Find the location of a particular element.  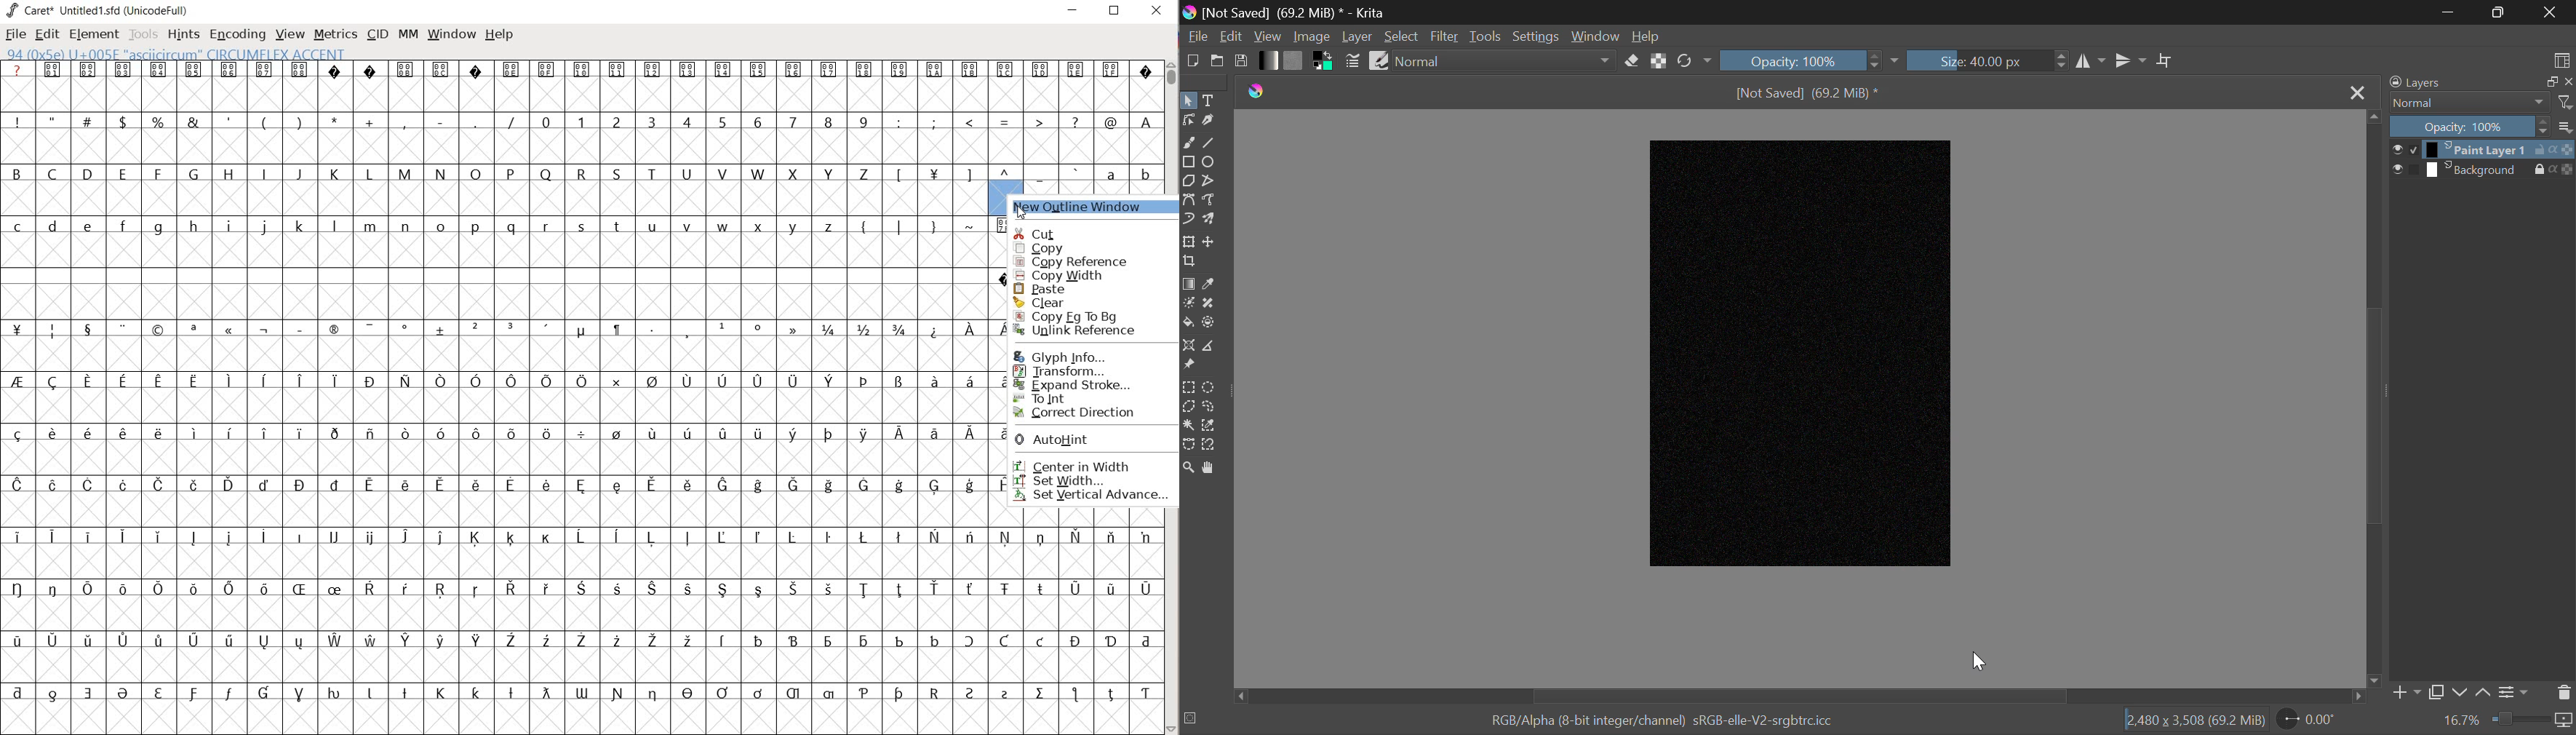

Fill and Enclose is located at coordinates (1210, 322).